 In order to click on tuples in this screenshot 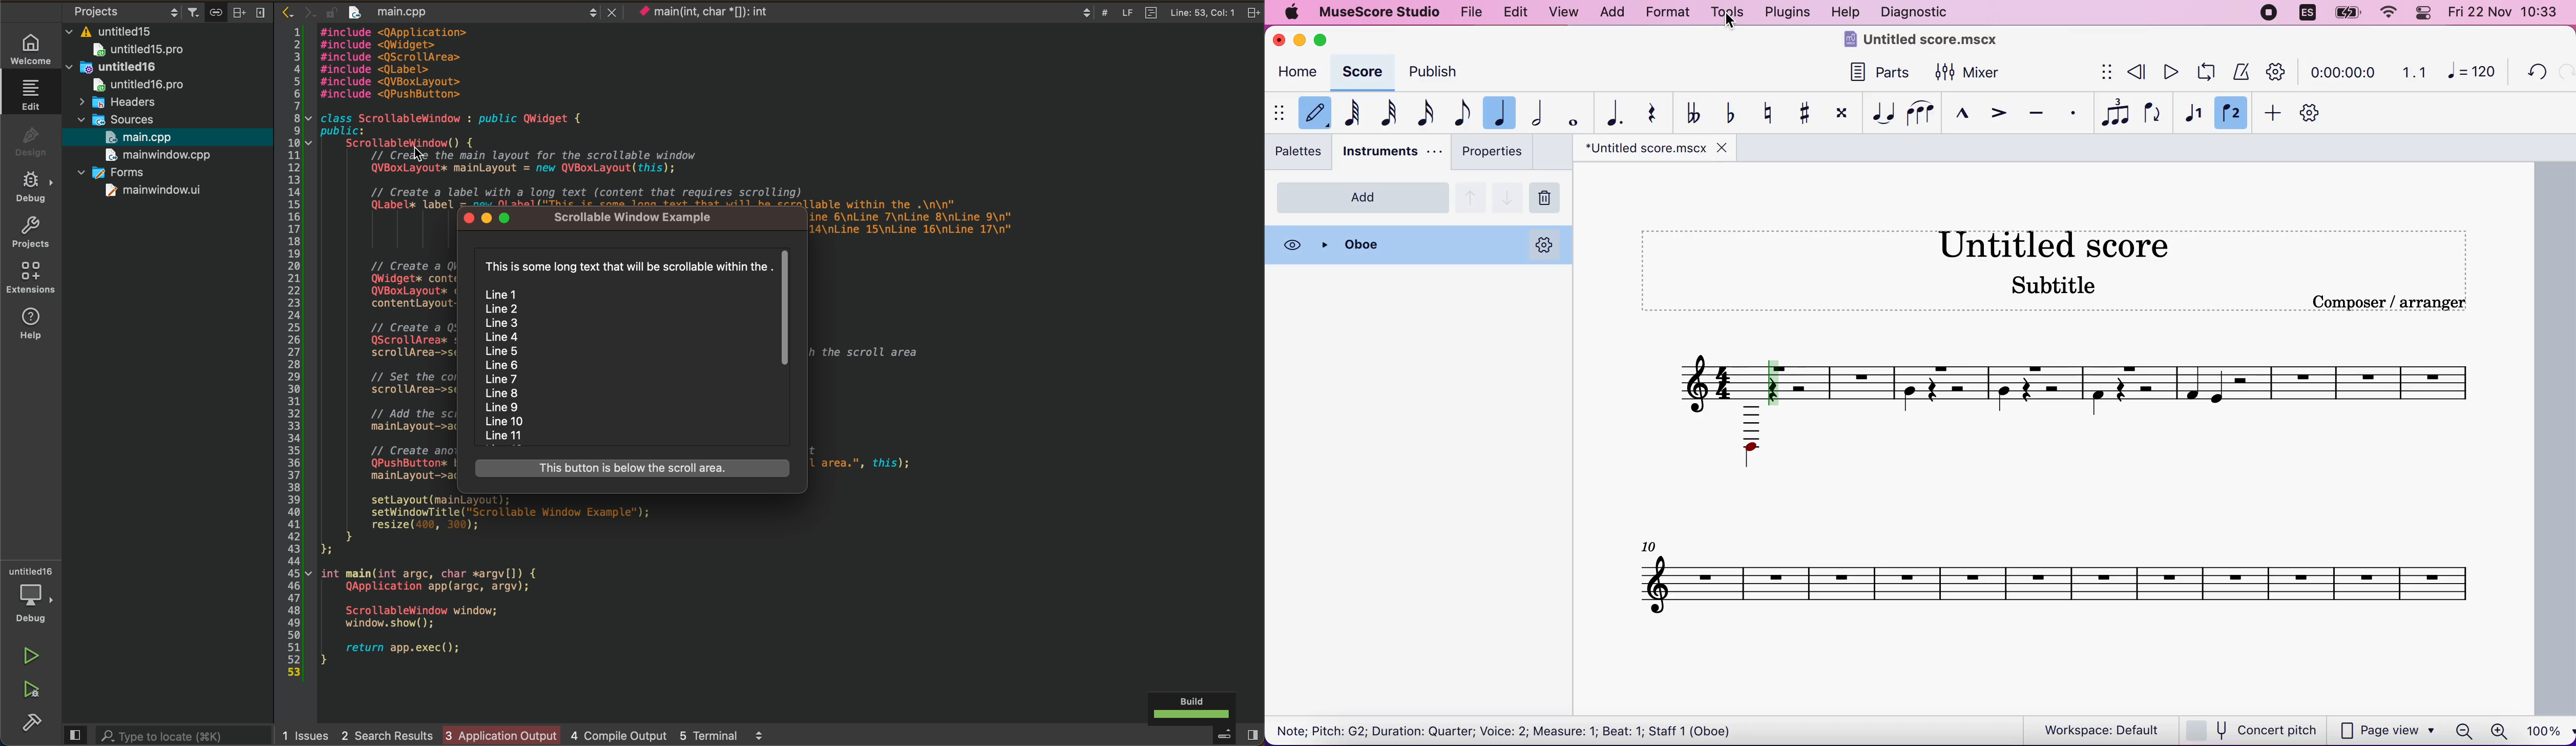, I will do `click(2110, 113)`.